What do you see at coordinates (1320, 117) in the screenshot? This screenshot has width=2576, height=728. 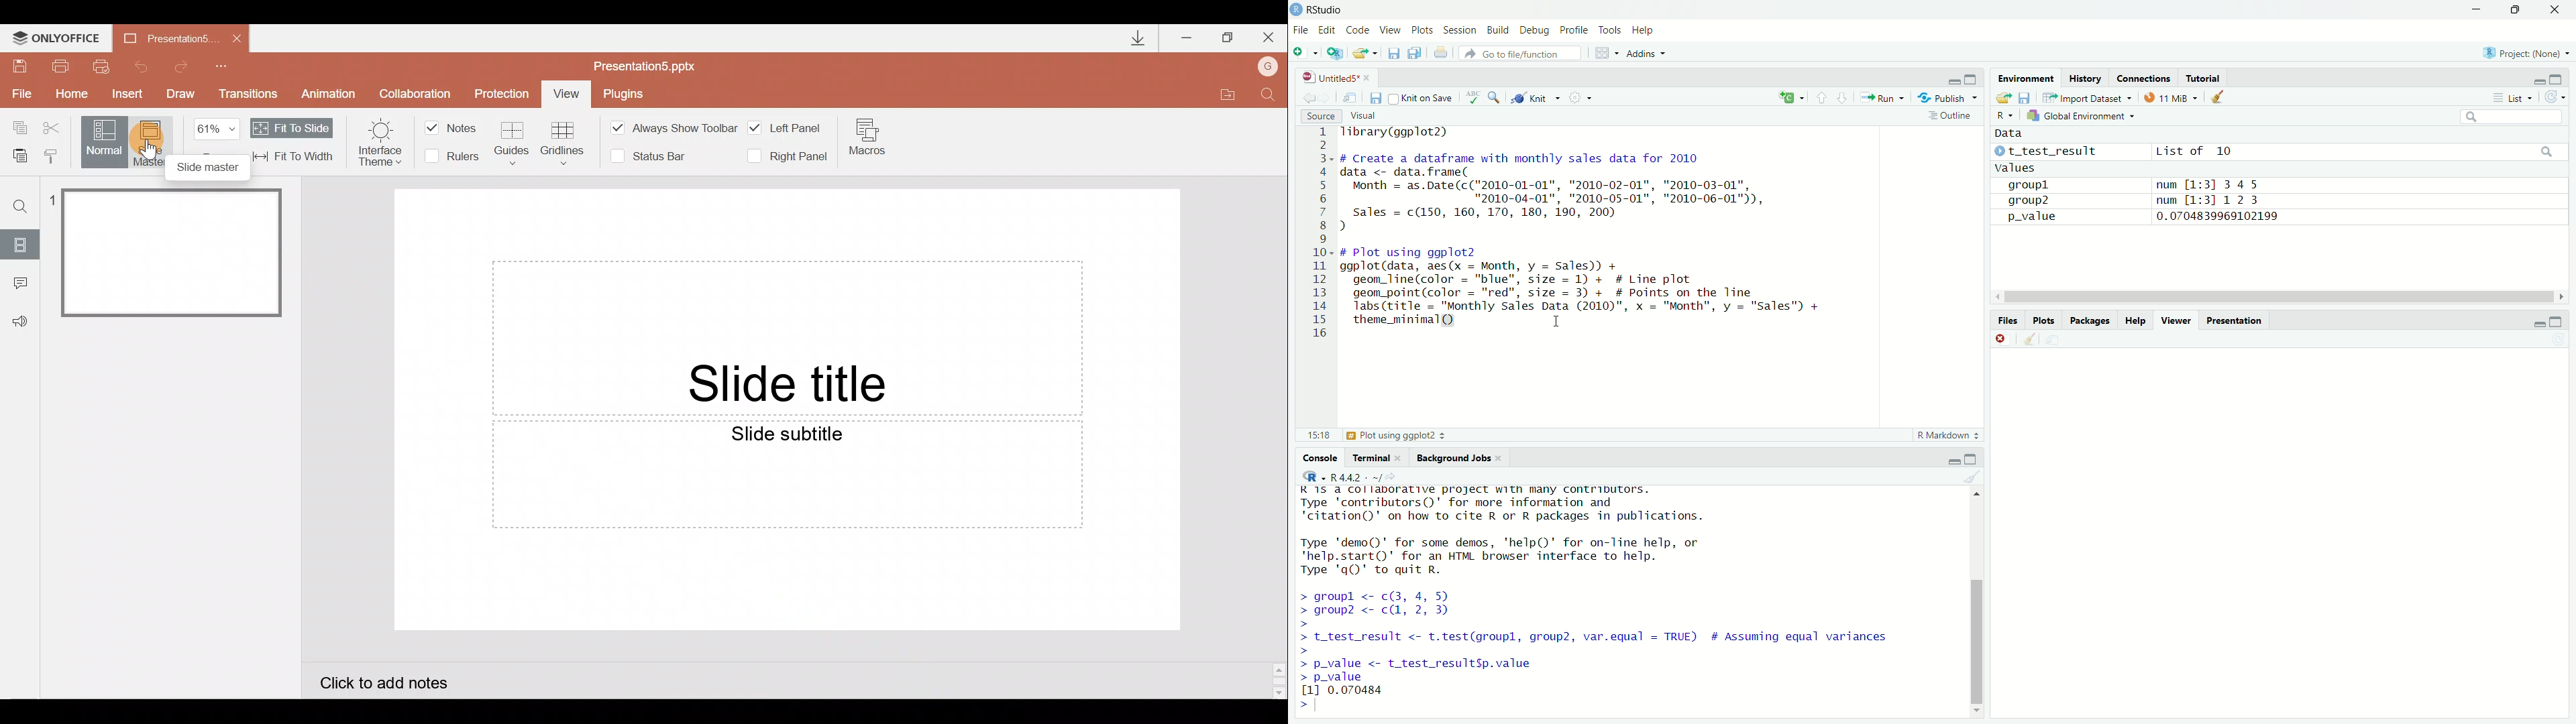 I see `Source` at bounding box center [1320, 117].